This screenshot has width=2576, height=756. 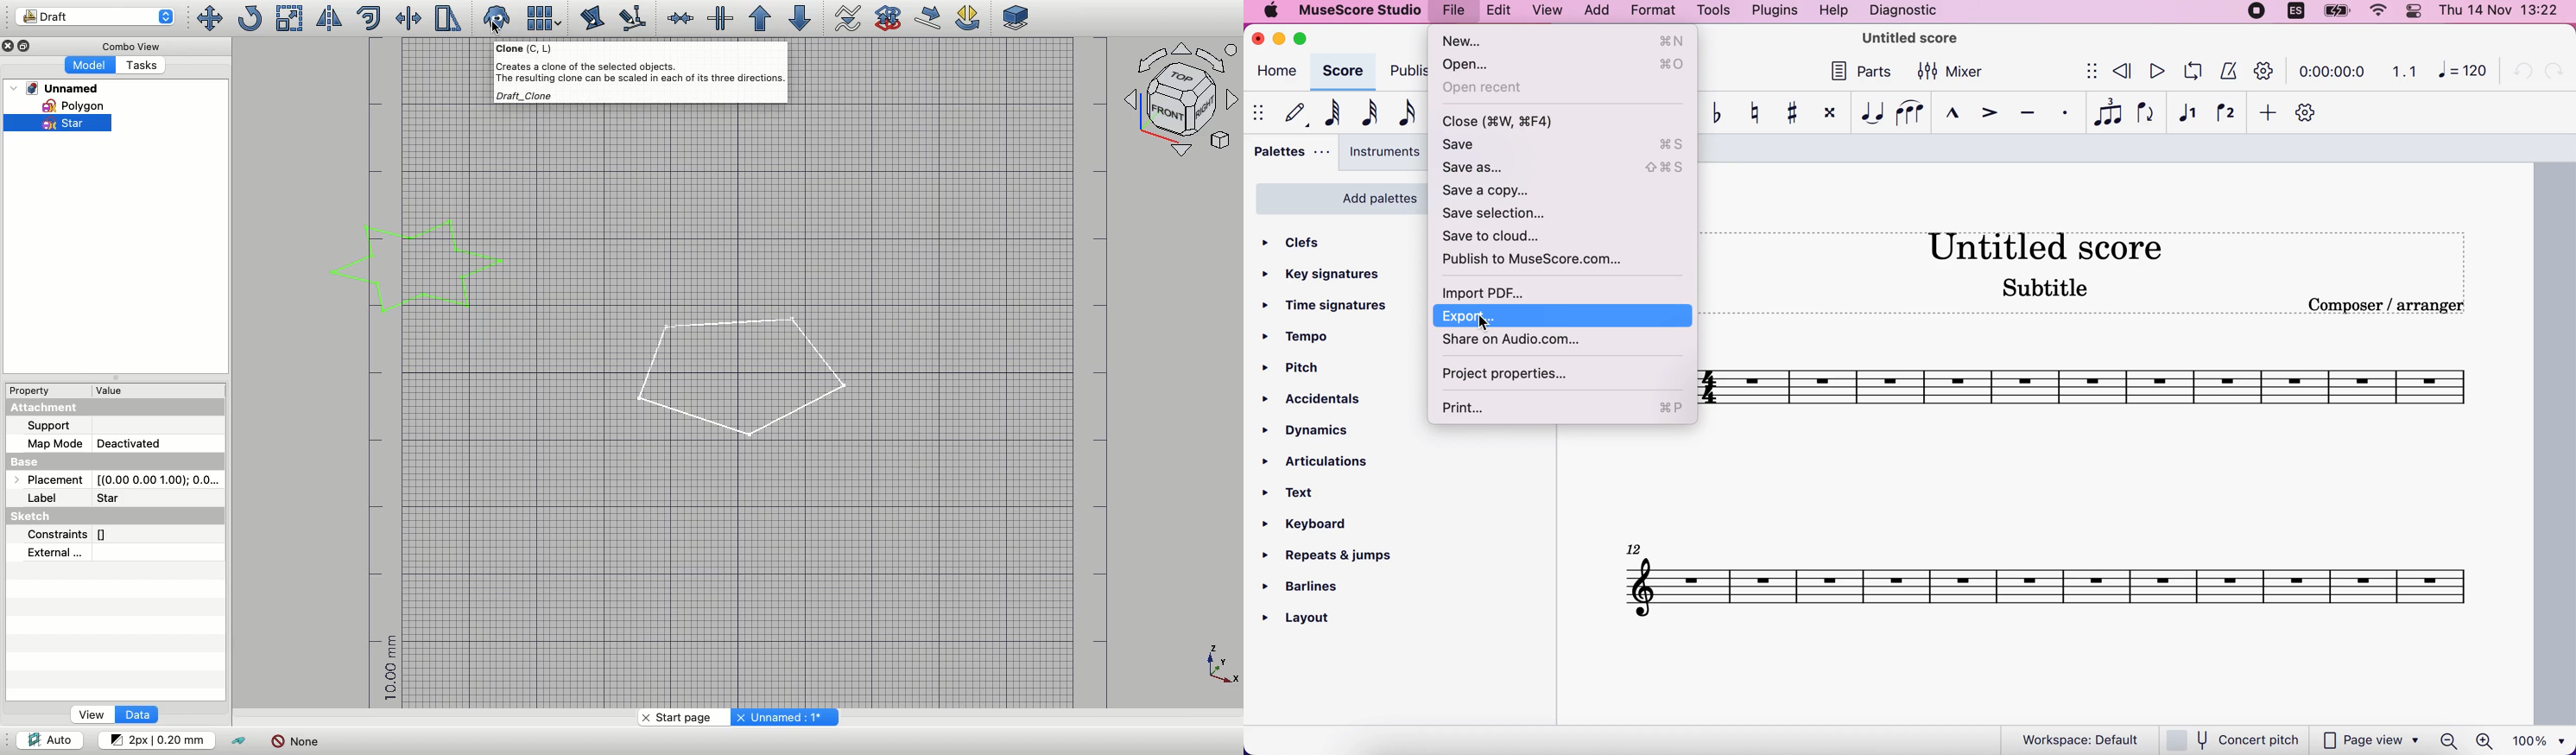 What do you see at coordinates (1367, 112) in the screenshot?
I see `32nd note` at bounding box center [1367, 112].